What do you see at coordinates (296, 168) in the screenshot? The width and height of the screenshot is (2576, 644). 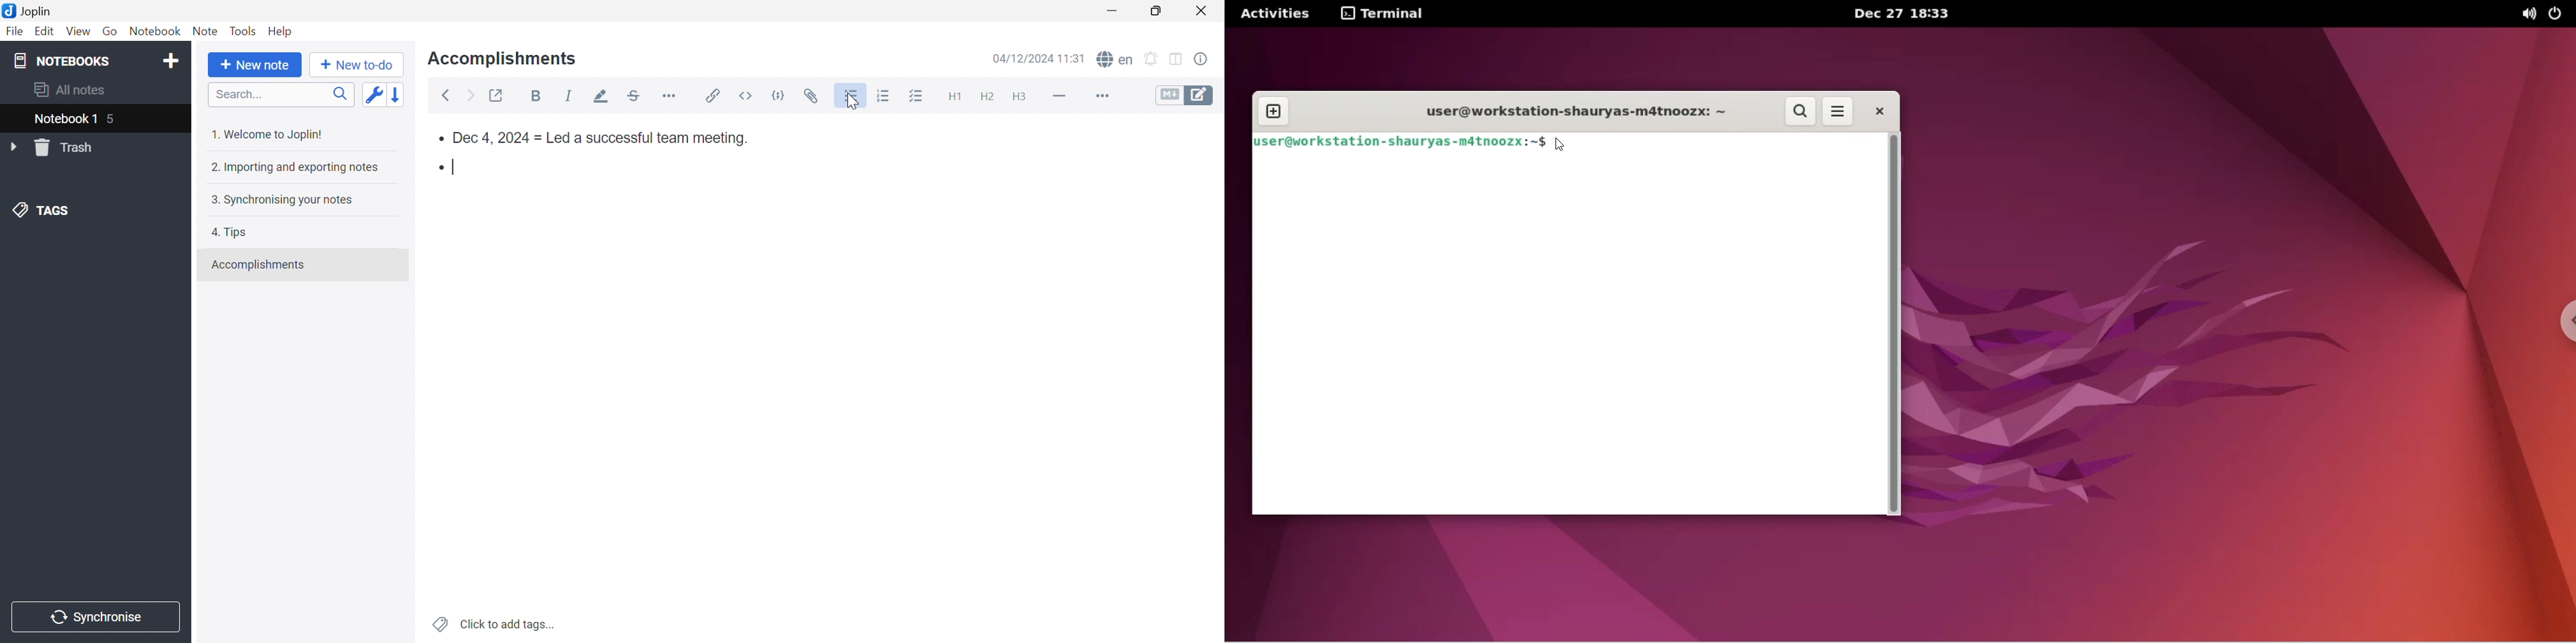 I see `2. Importing and exporting notes` at bounding box center [296, 168].